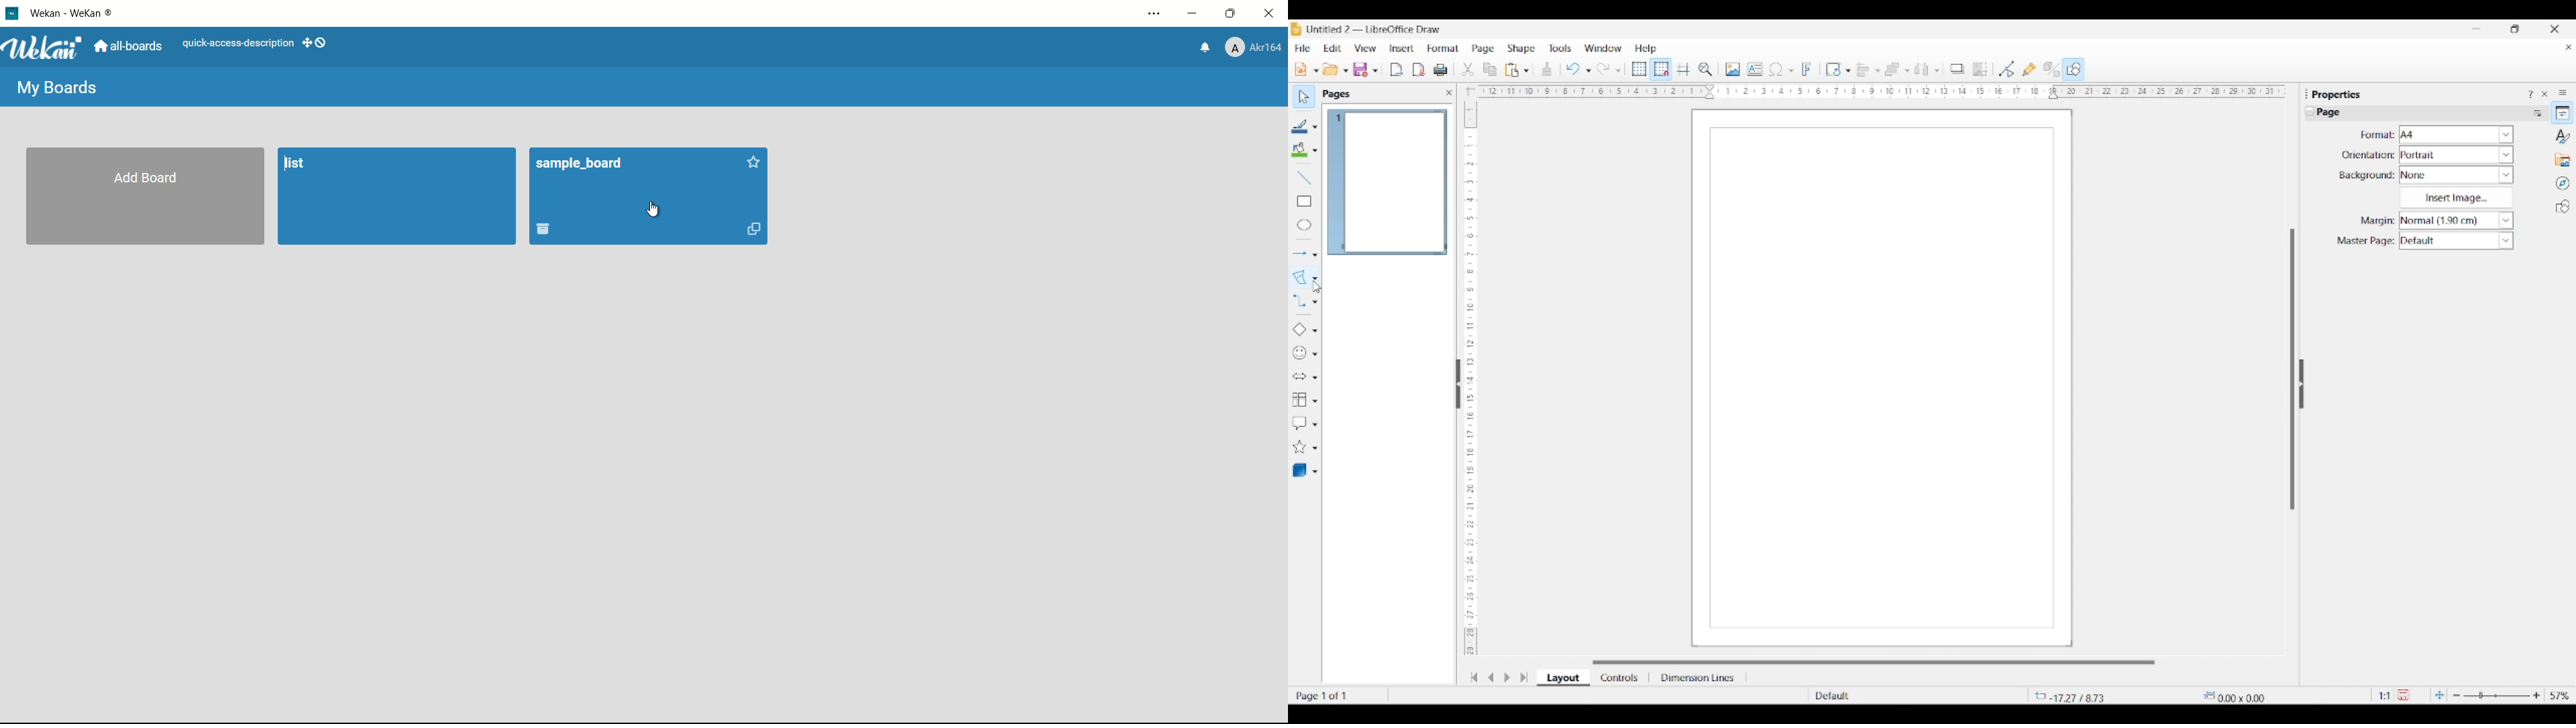 Image resolution: width=2576 pixels, height=728 pixels. What do you see at coordinates (46, 48) in the screenshot?
I see `app logo` at bounding box center [46, 48].